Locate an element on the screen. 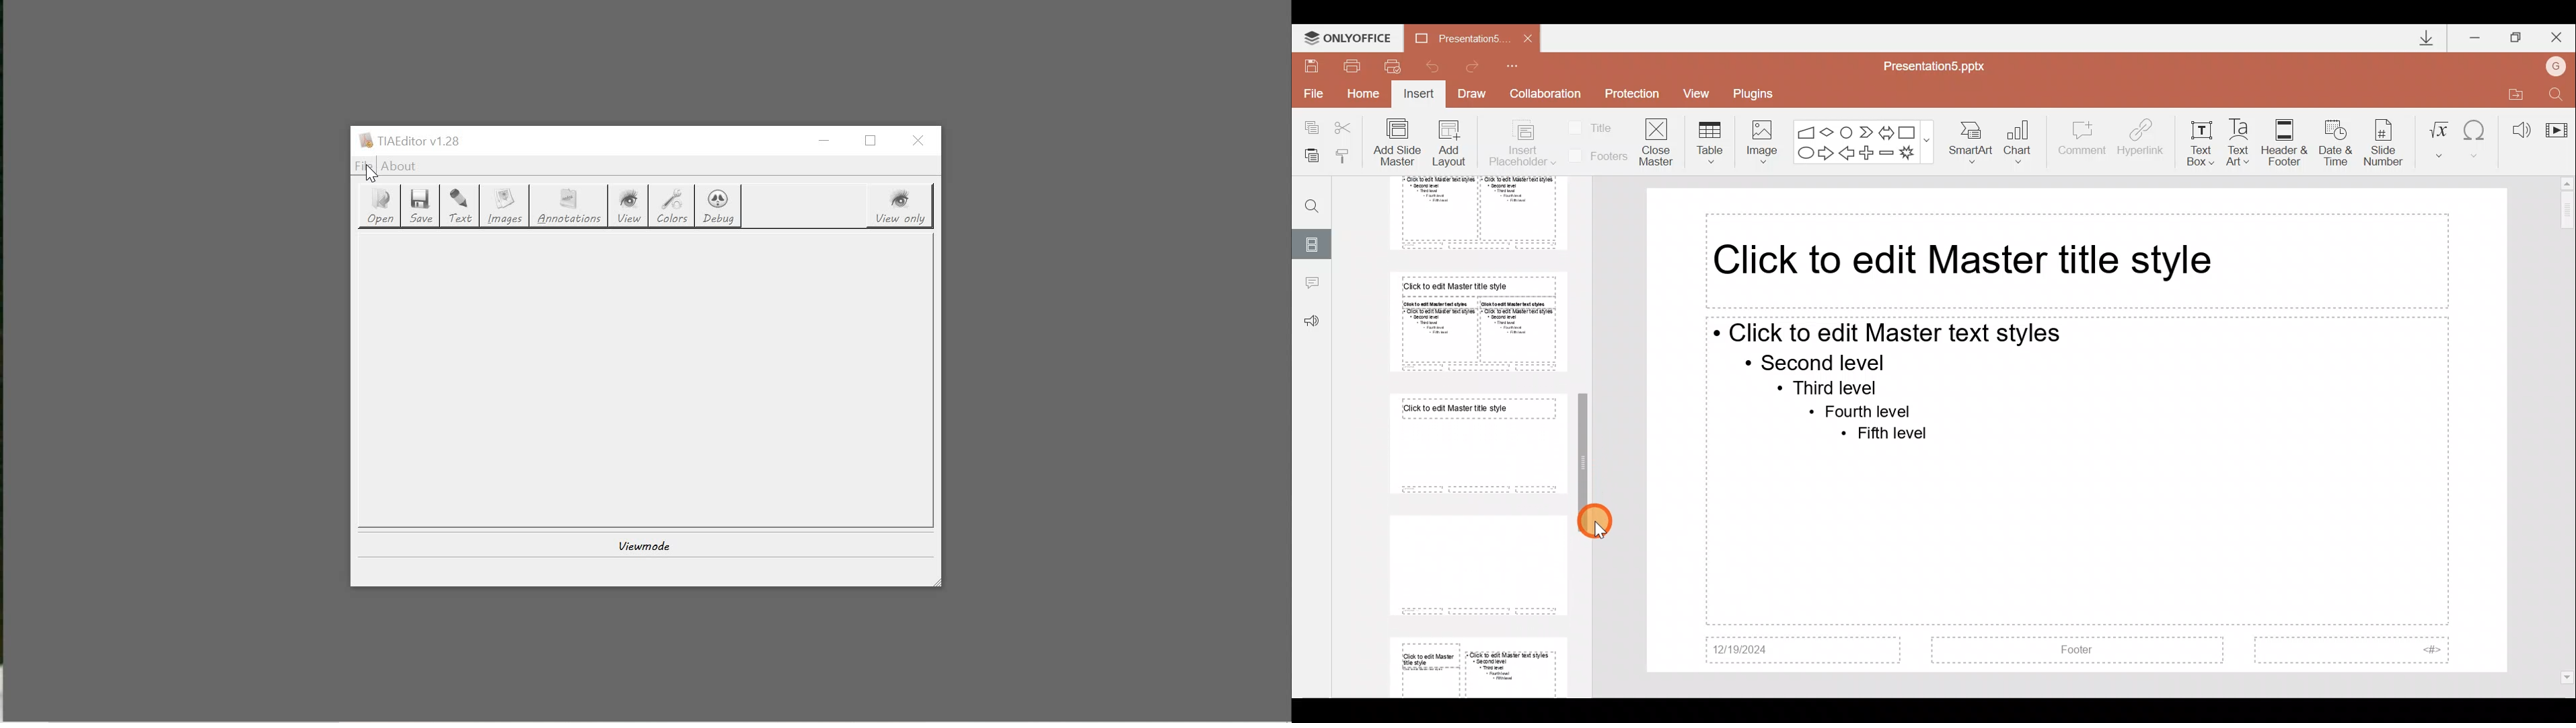  Footers is located at coordinates (1596, 156).